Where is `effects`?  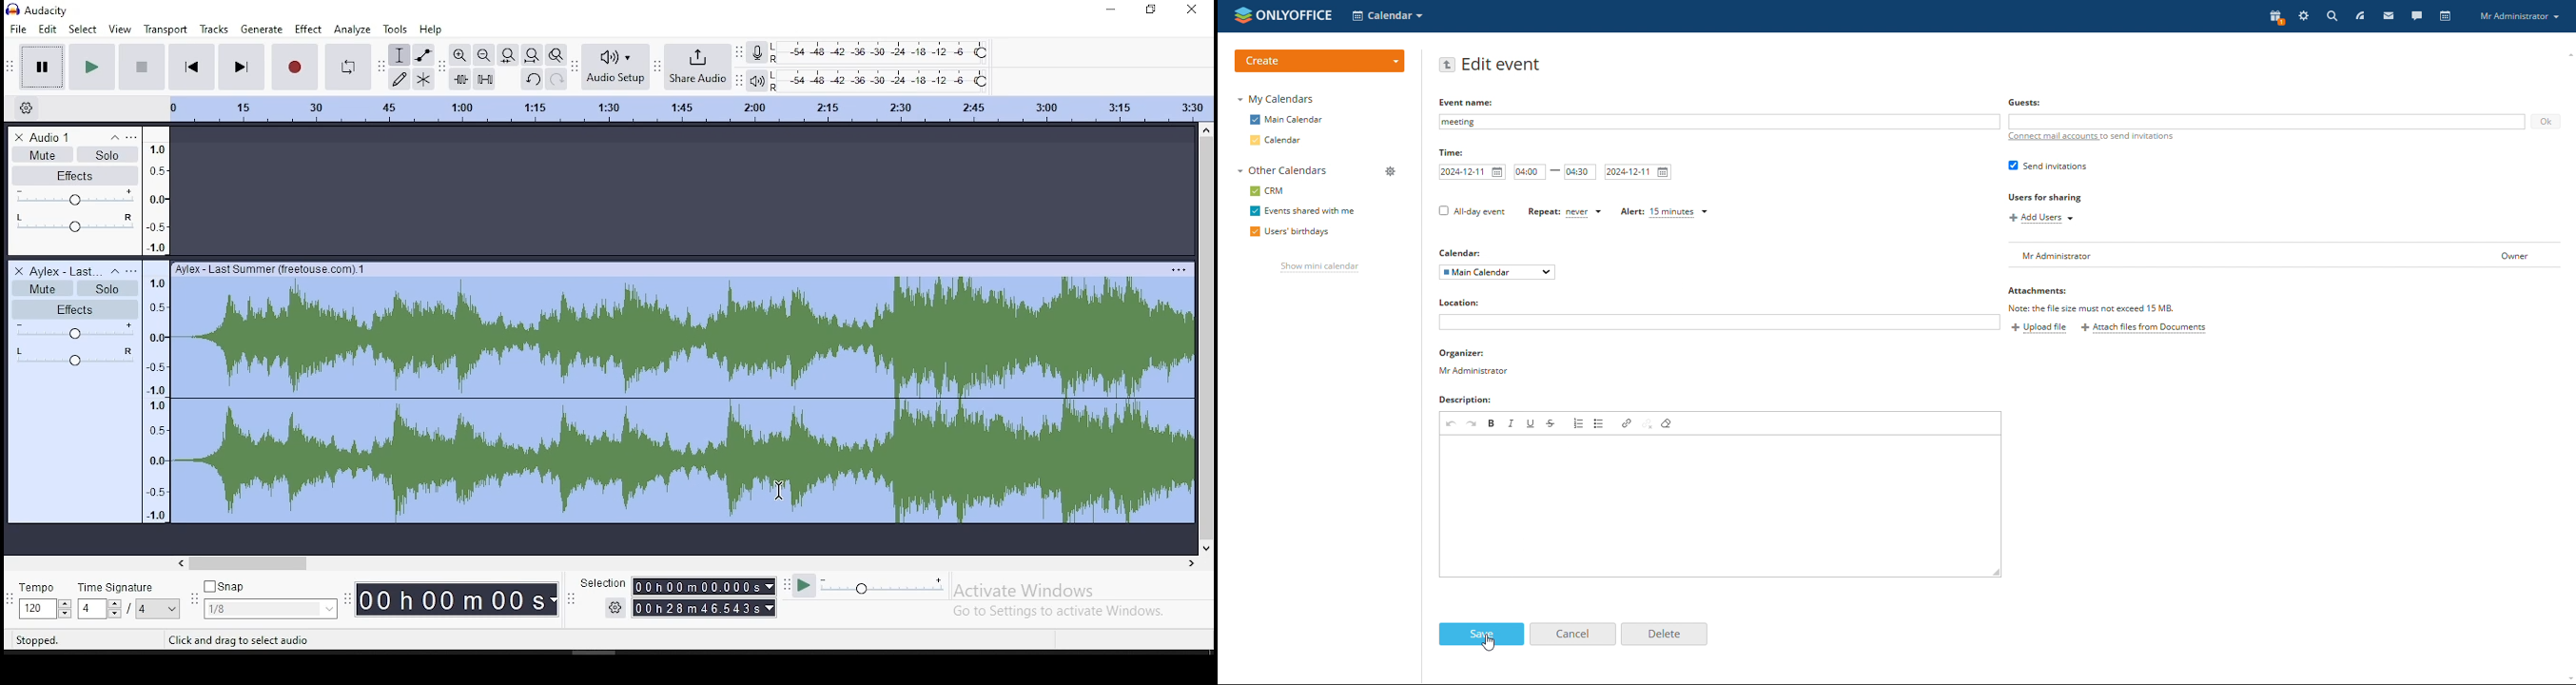 effects is located at coordinates (71, 307).